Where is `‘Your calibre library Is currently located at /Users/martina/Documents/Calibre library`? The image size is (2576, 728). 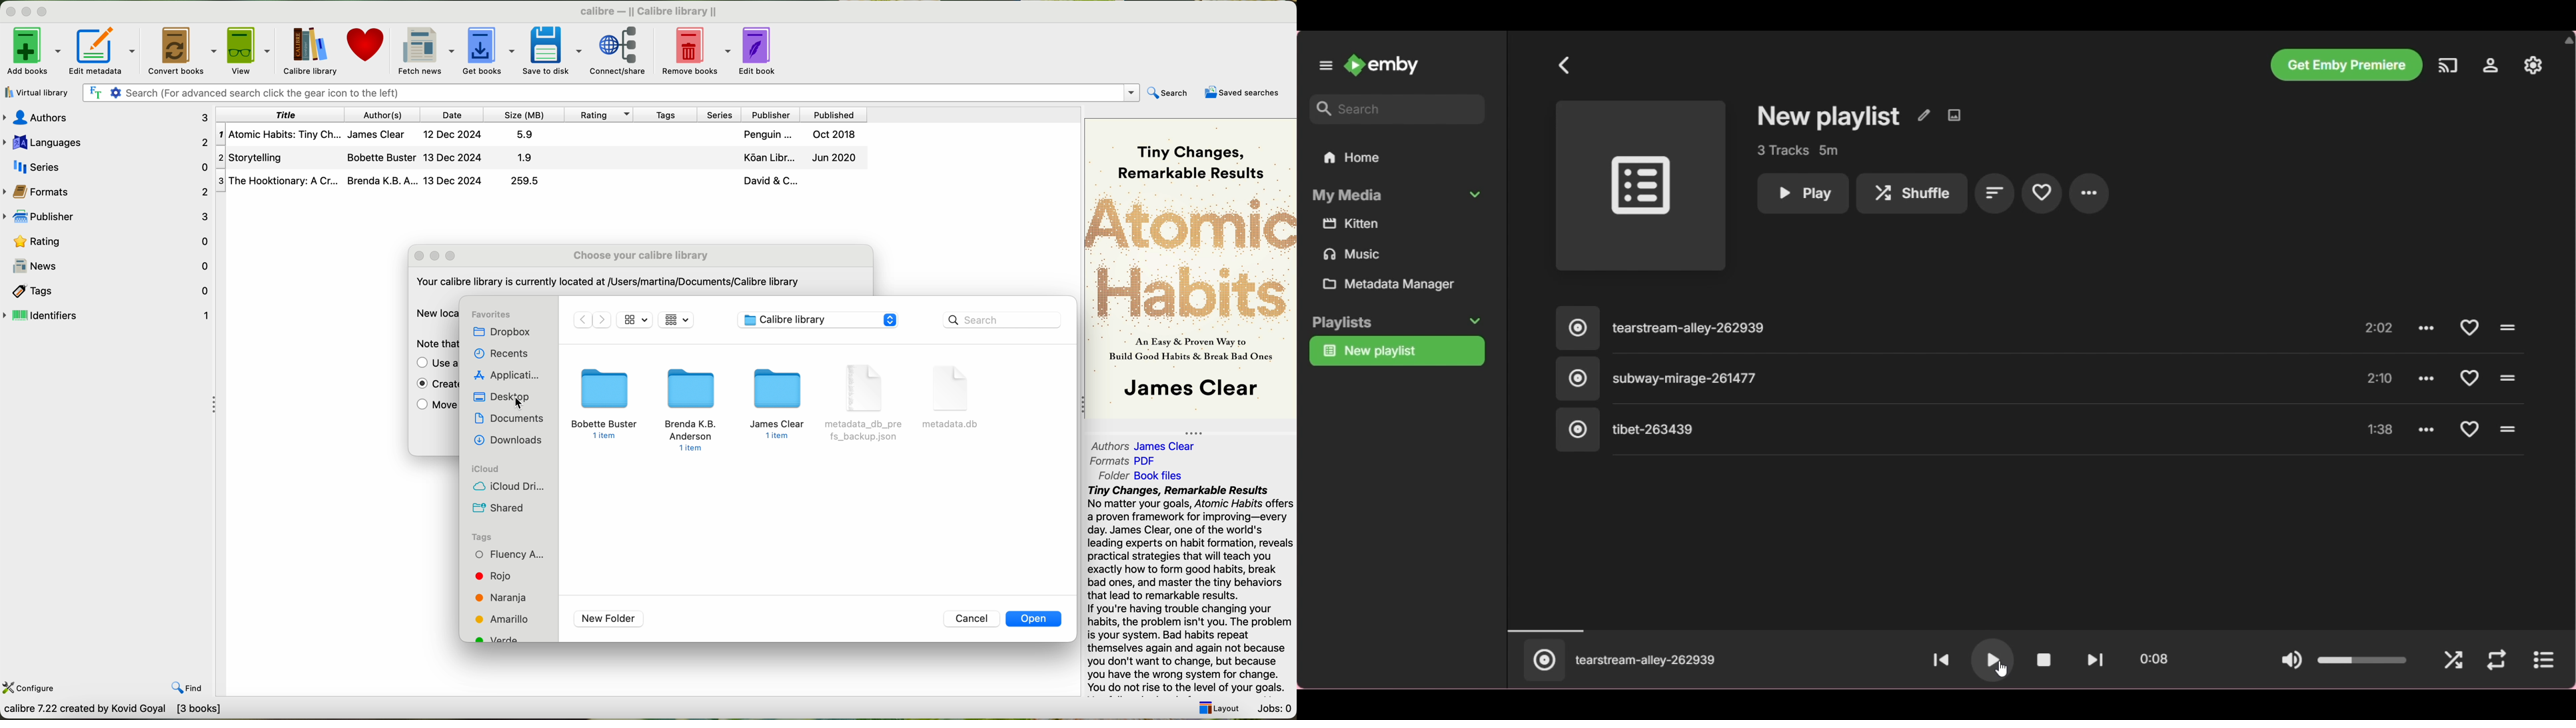 ‘Your calibre library Is currently located at /Users/martina/Documents/Calibre library is located at coordinates (607, 284).